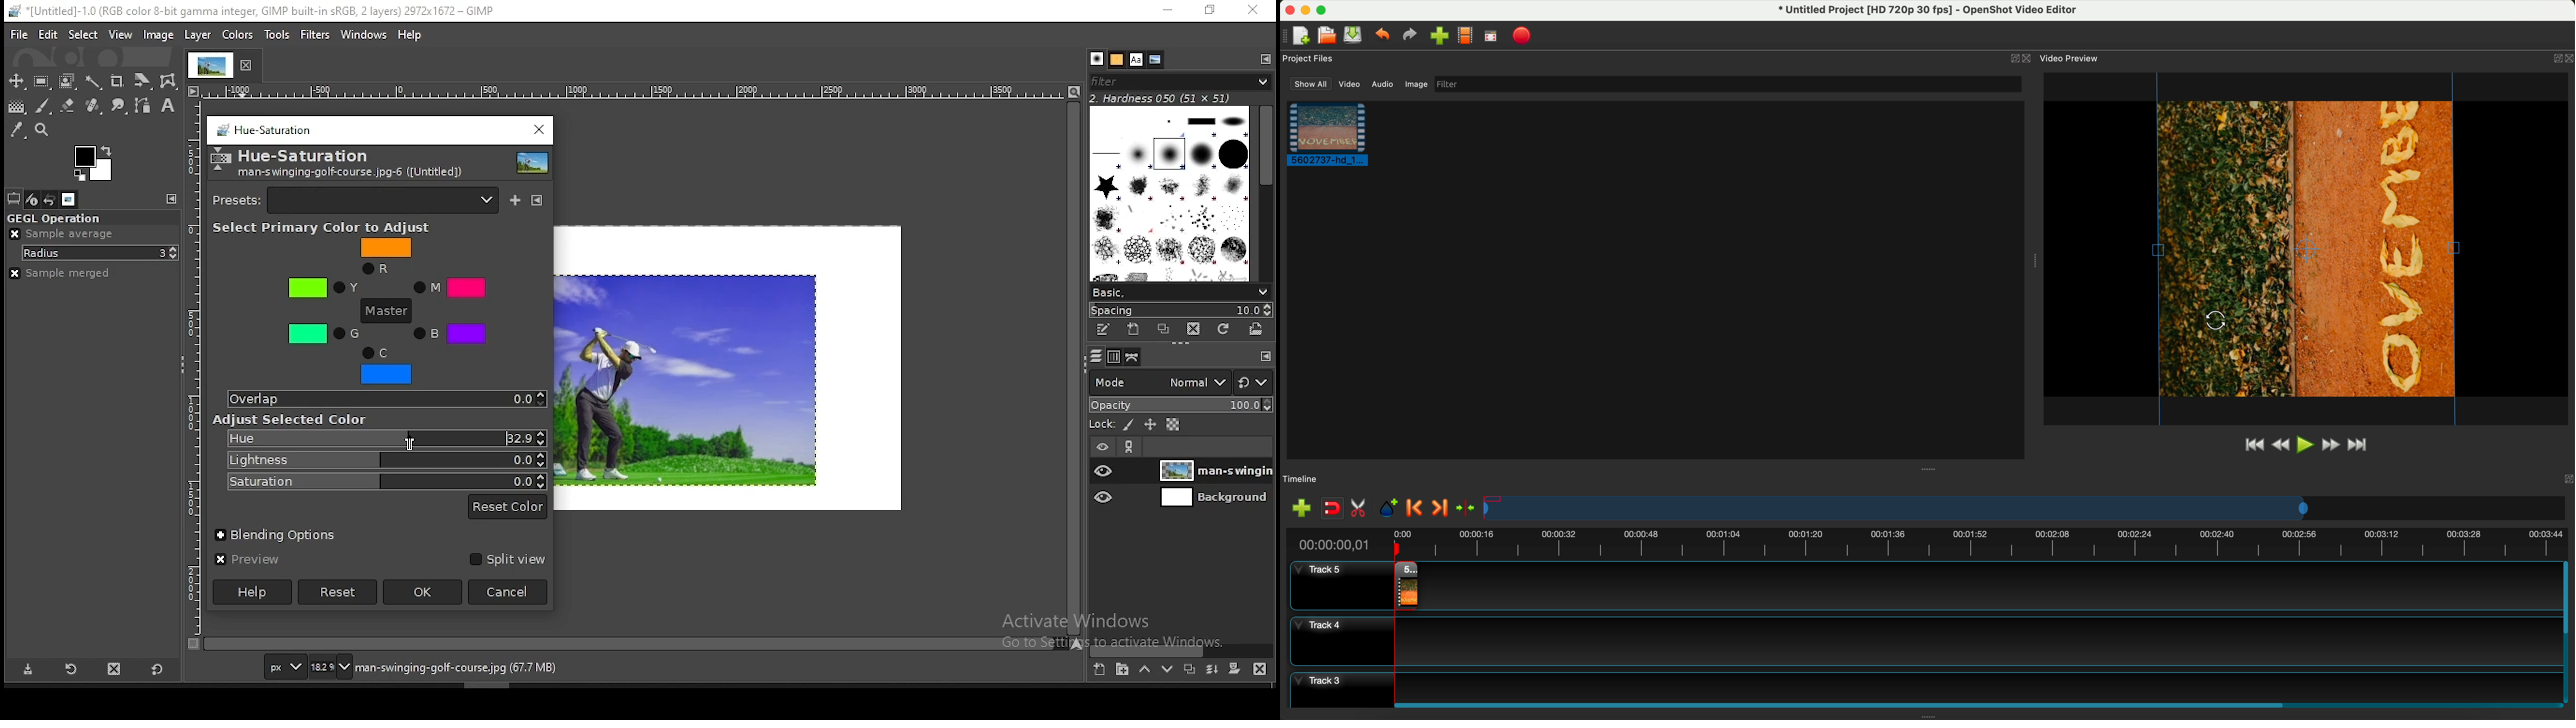  I want to click on units, so click(288, 667).